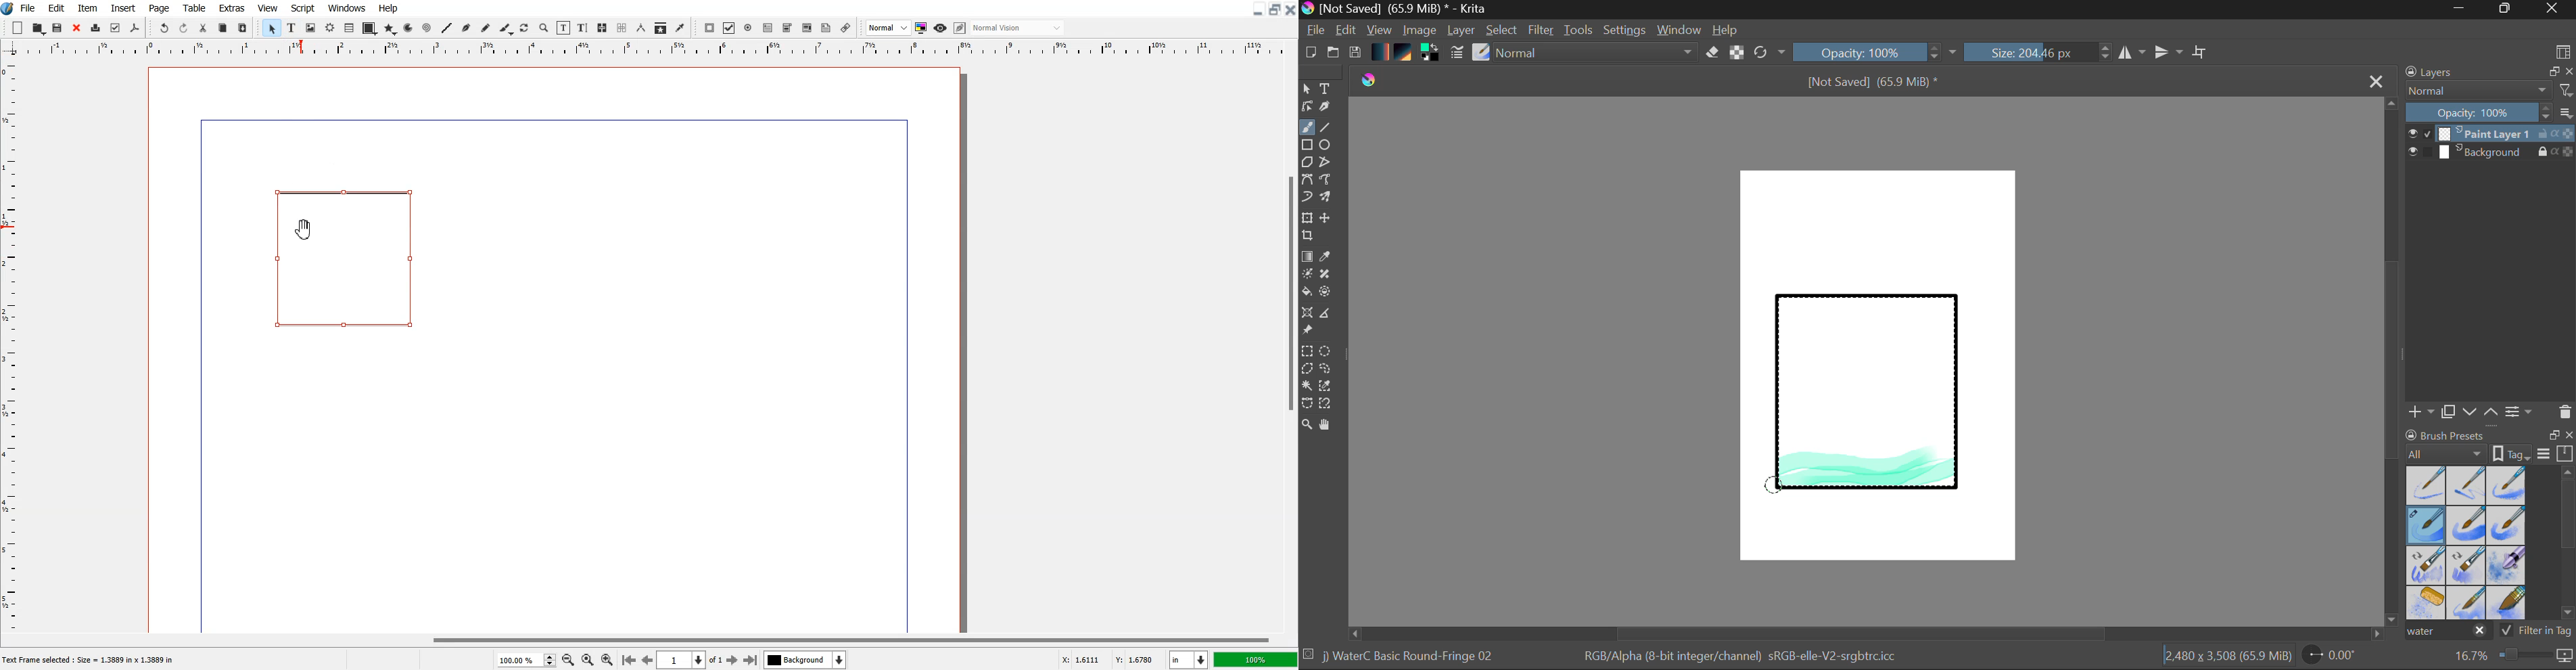  What do you see at coordinates (1877, 52) in the screenshot?
I see `Opacity` at bounding box center [1877, 52].